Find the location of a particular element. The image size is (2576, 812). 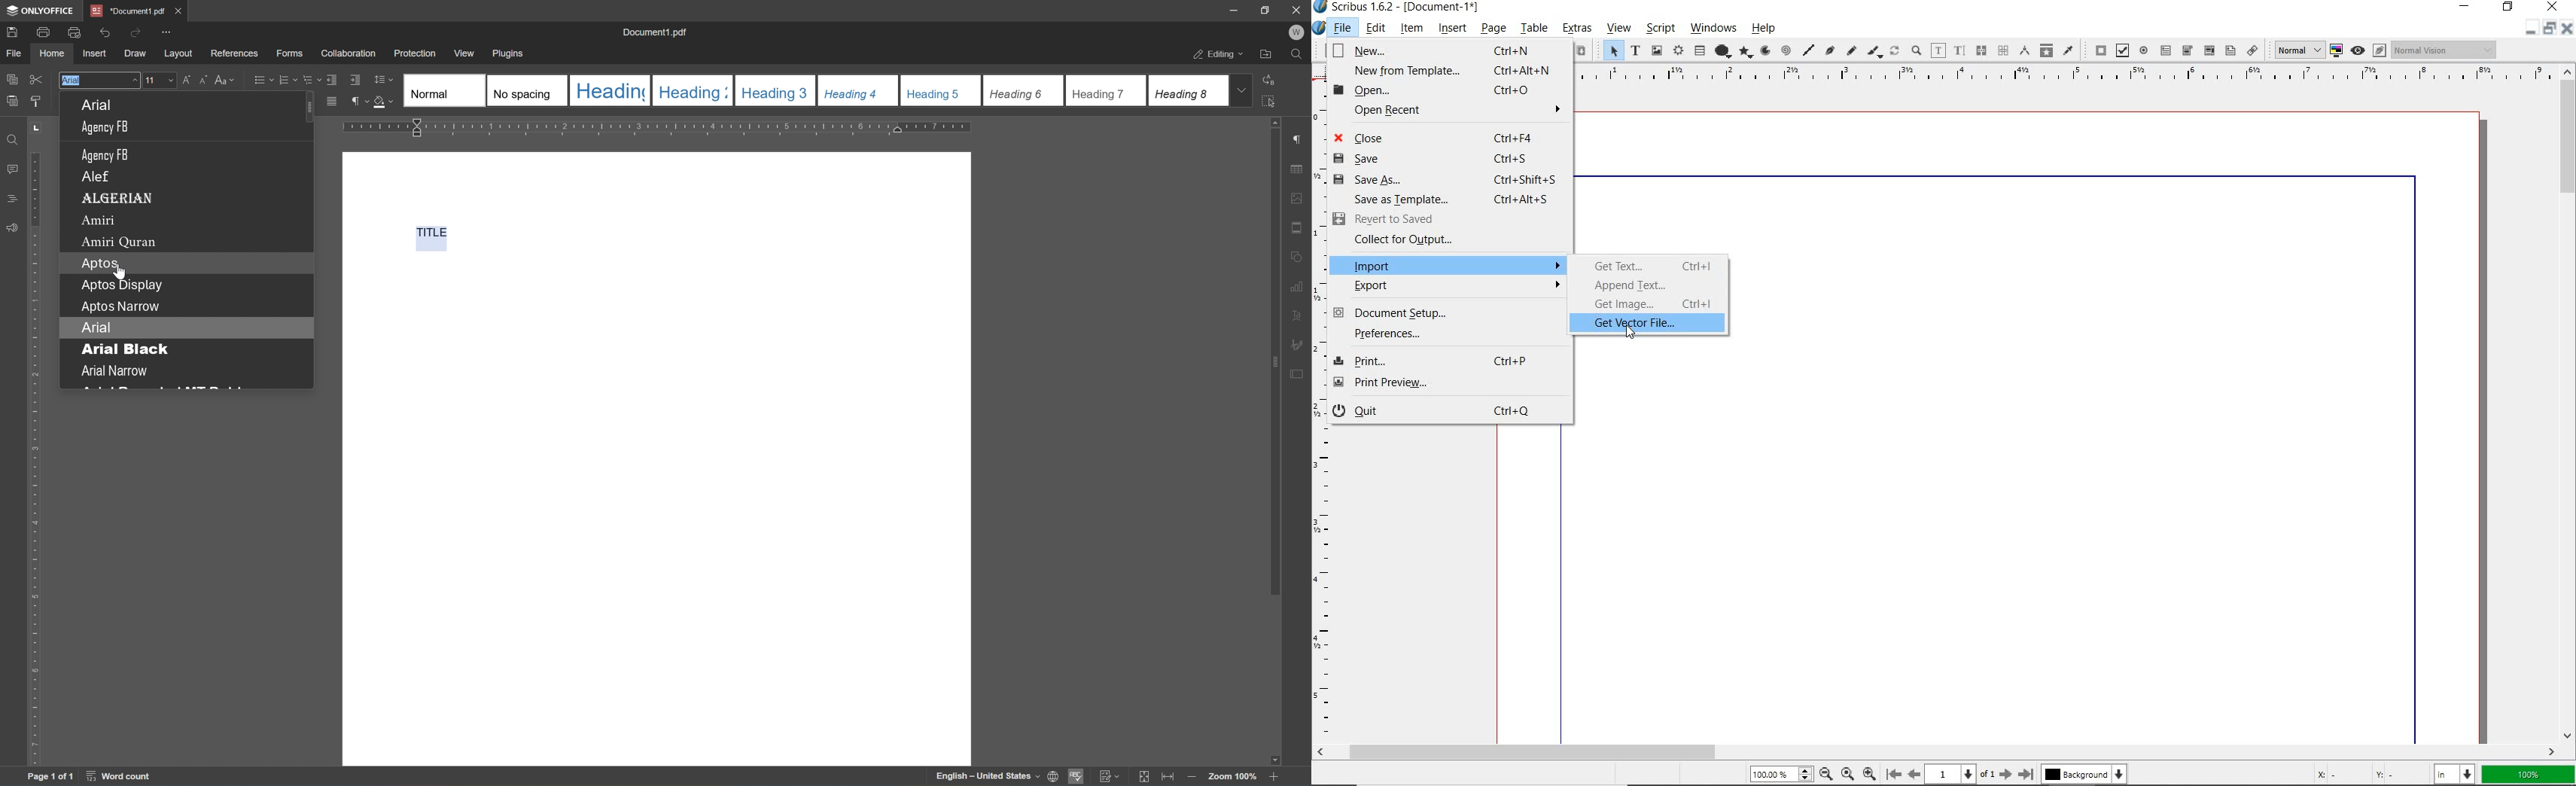

Aptos Narrow is located at coordinates (128, 306).